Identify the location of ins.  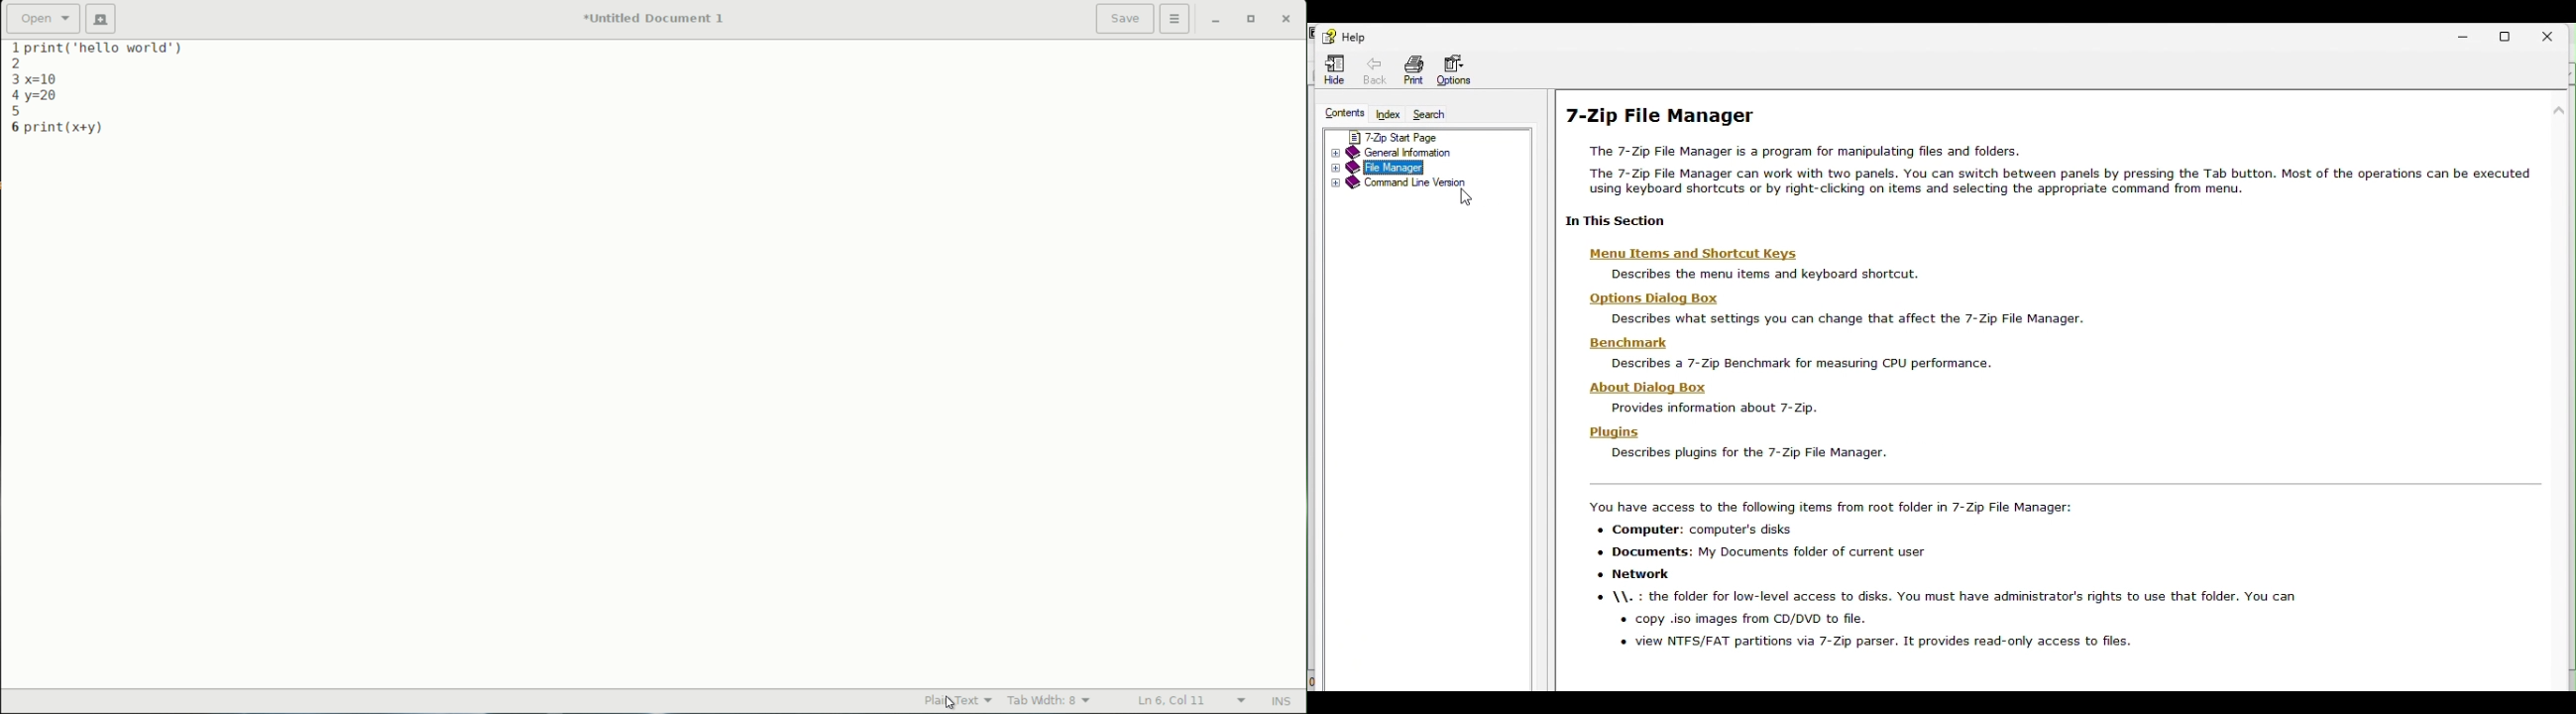
(1284, 702).